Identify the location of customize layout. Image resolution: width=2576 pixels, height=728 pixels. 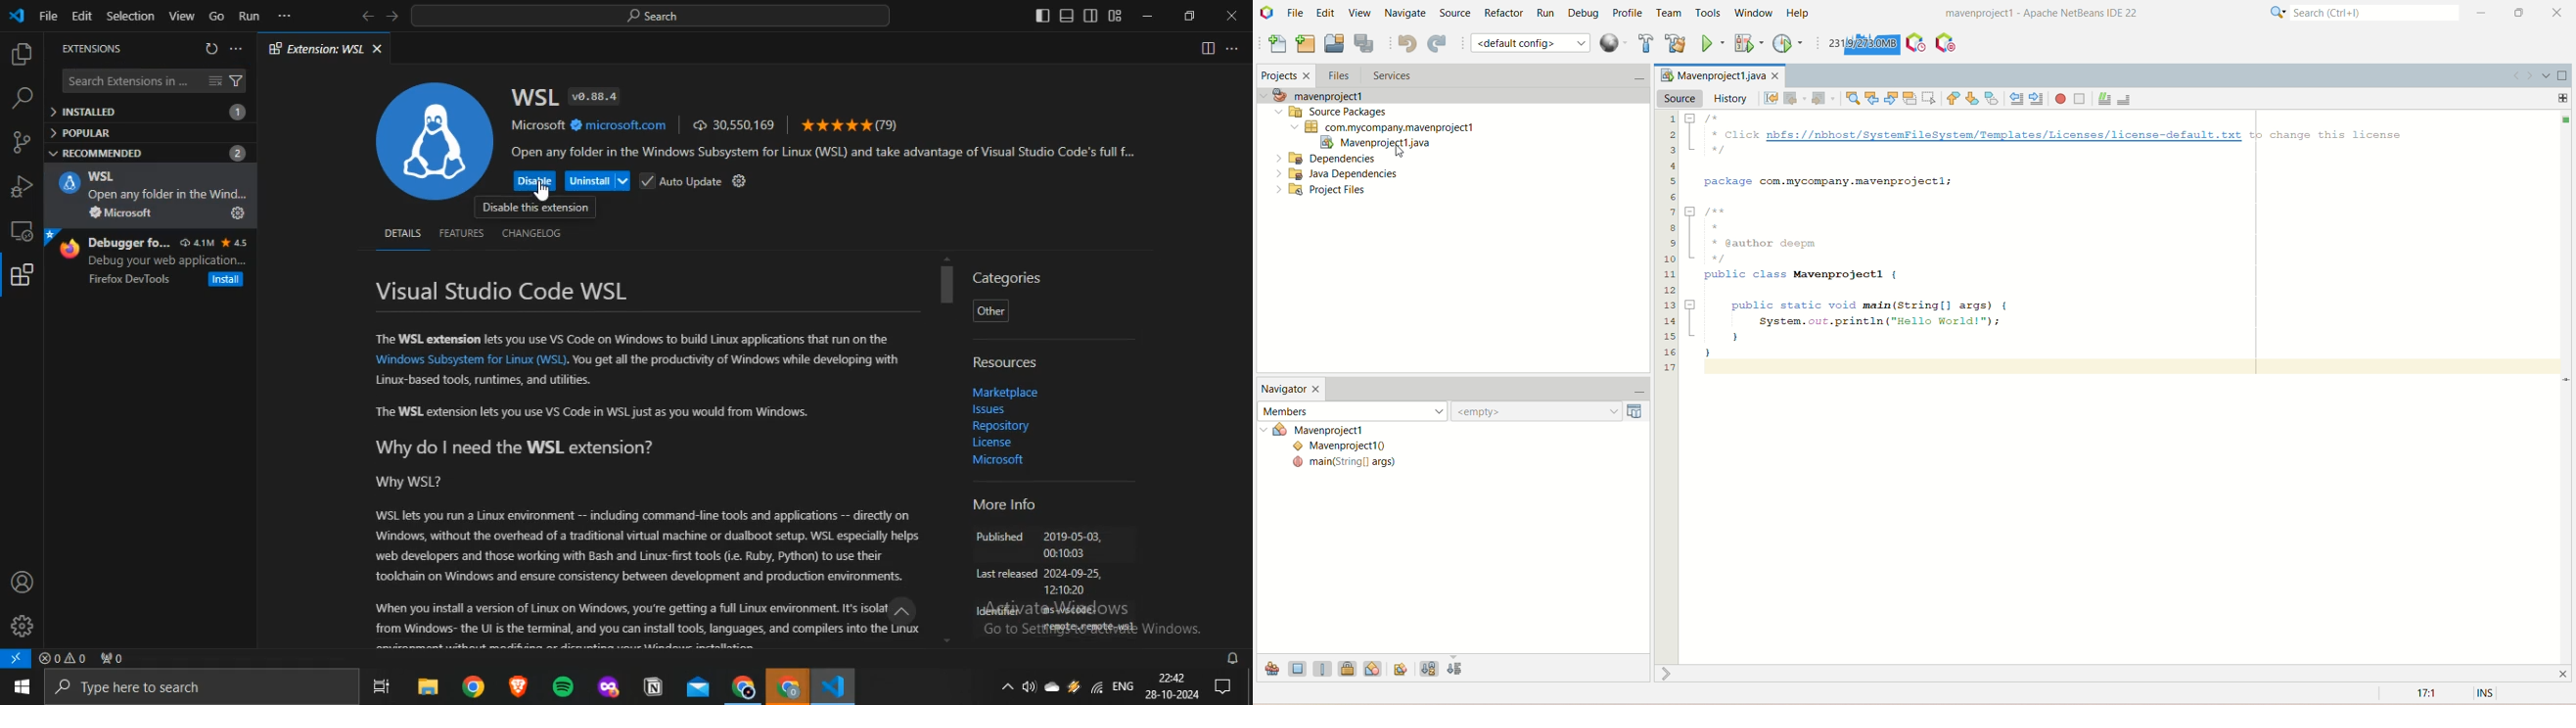
(1115, 16).